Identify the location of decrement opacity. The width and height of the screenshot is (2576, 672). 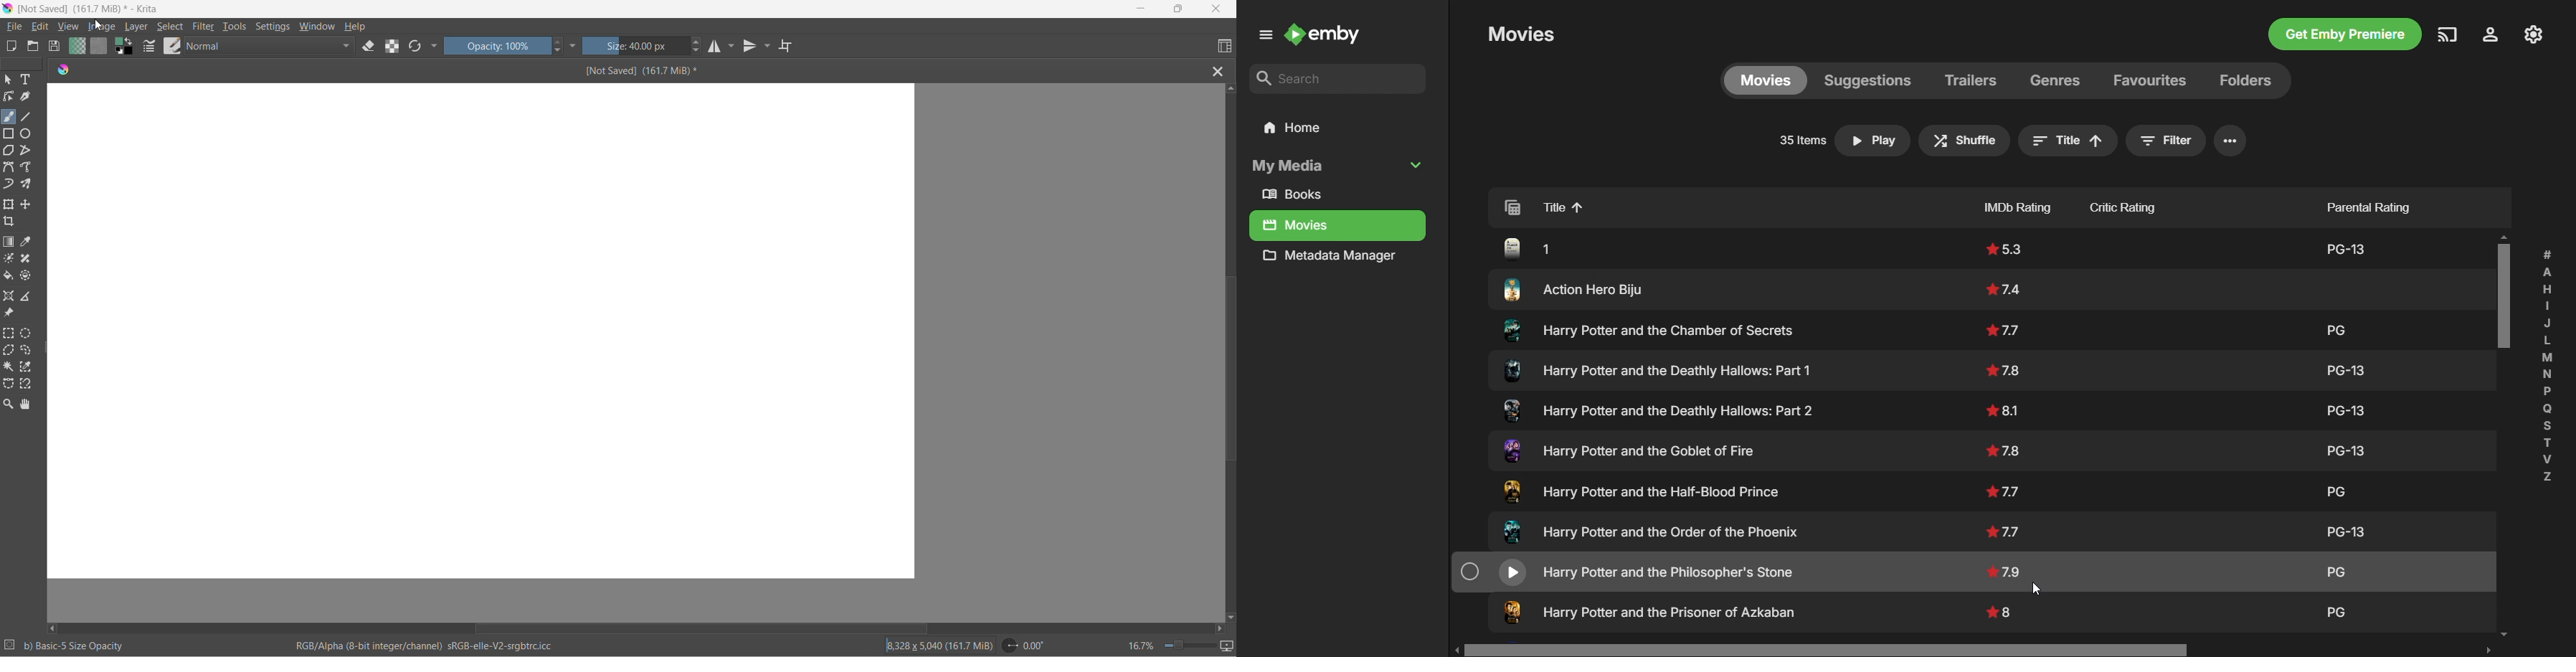
(560, 53).